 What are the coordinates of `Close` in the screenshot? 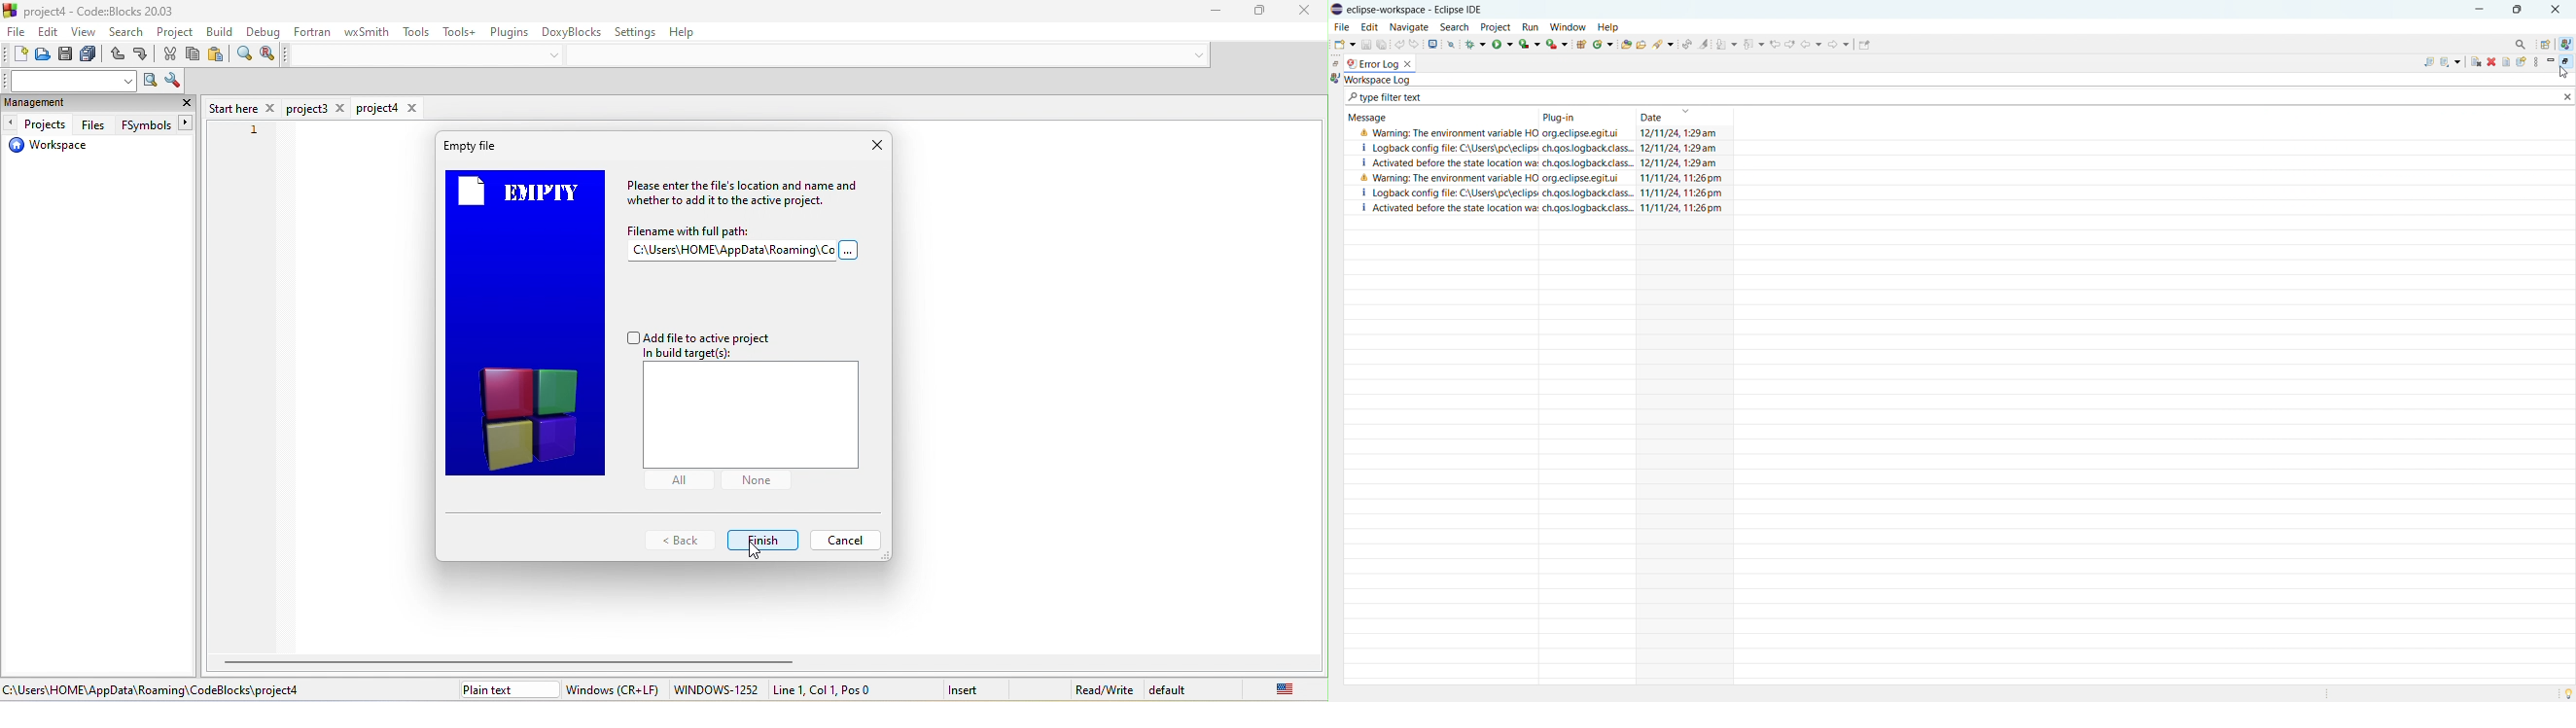 It's located at (876, 144).